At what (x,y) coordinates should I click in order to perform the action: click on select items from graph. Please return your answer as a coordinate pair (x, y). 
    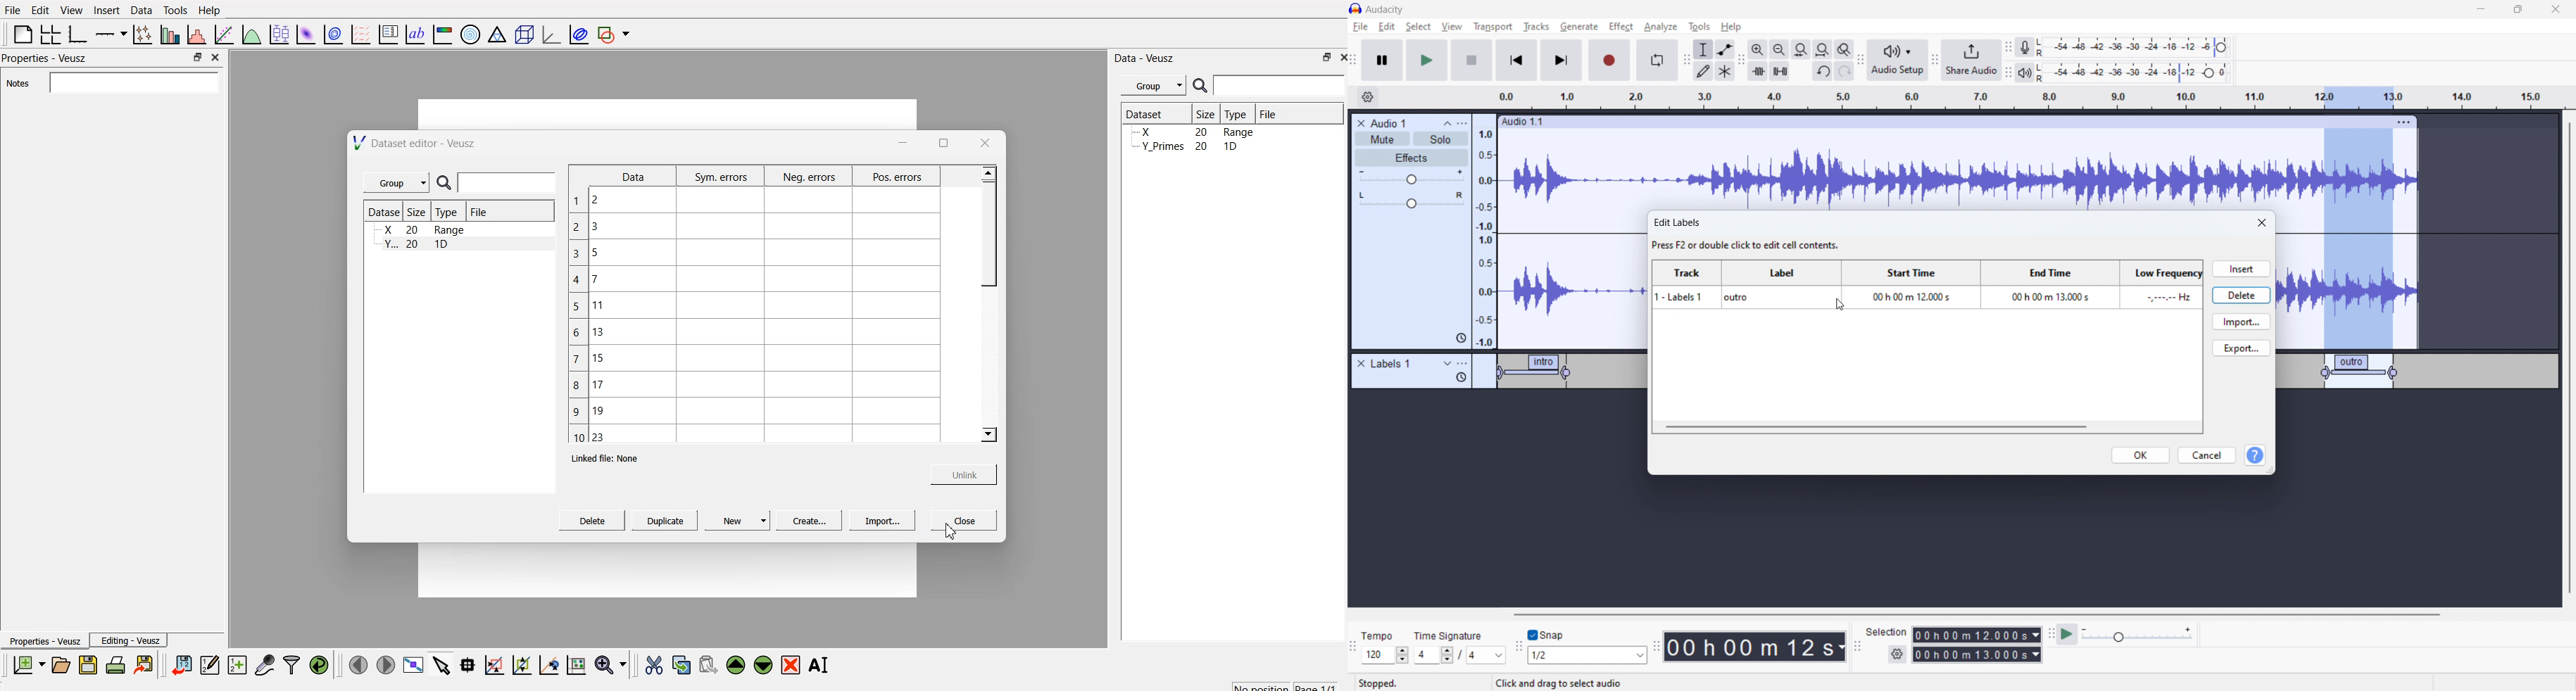
    Looking at the image, I should click on (443, 664).